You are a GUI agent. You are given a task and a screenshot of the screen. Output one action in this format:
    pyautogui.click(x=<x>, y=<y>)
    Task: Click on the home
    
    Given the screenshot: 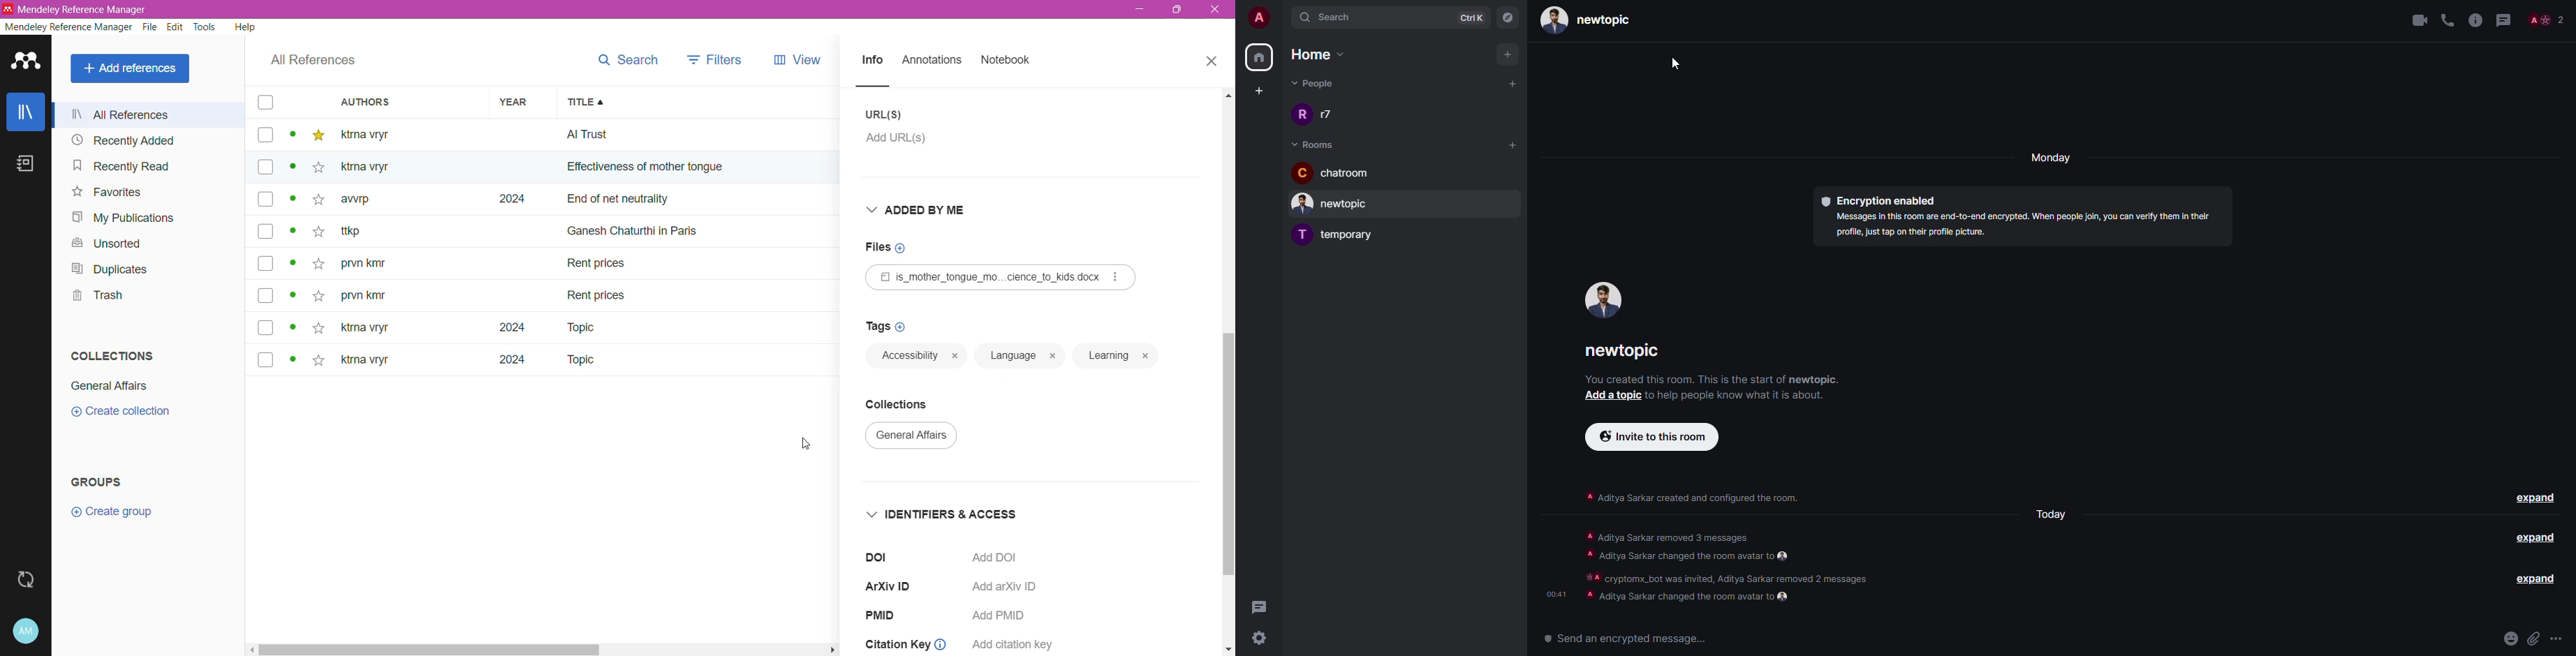 What is the action you would take?
    pyautogui.click(x=1326, y=54)
    